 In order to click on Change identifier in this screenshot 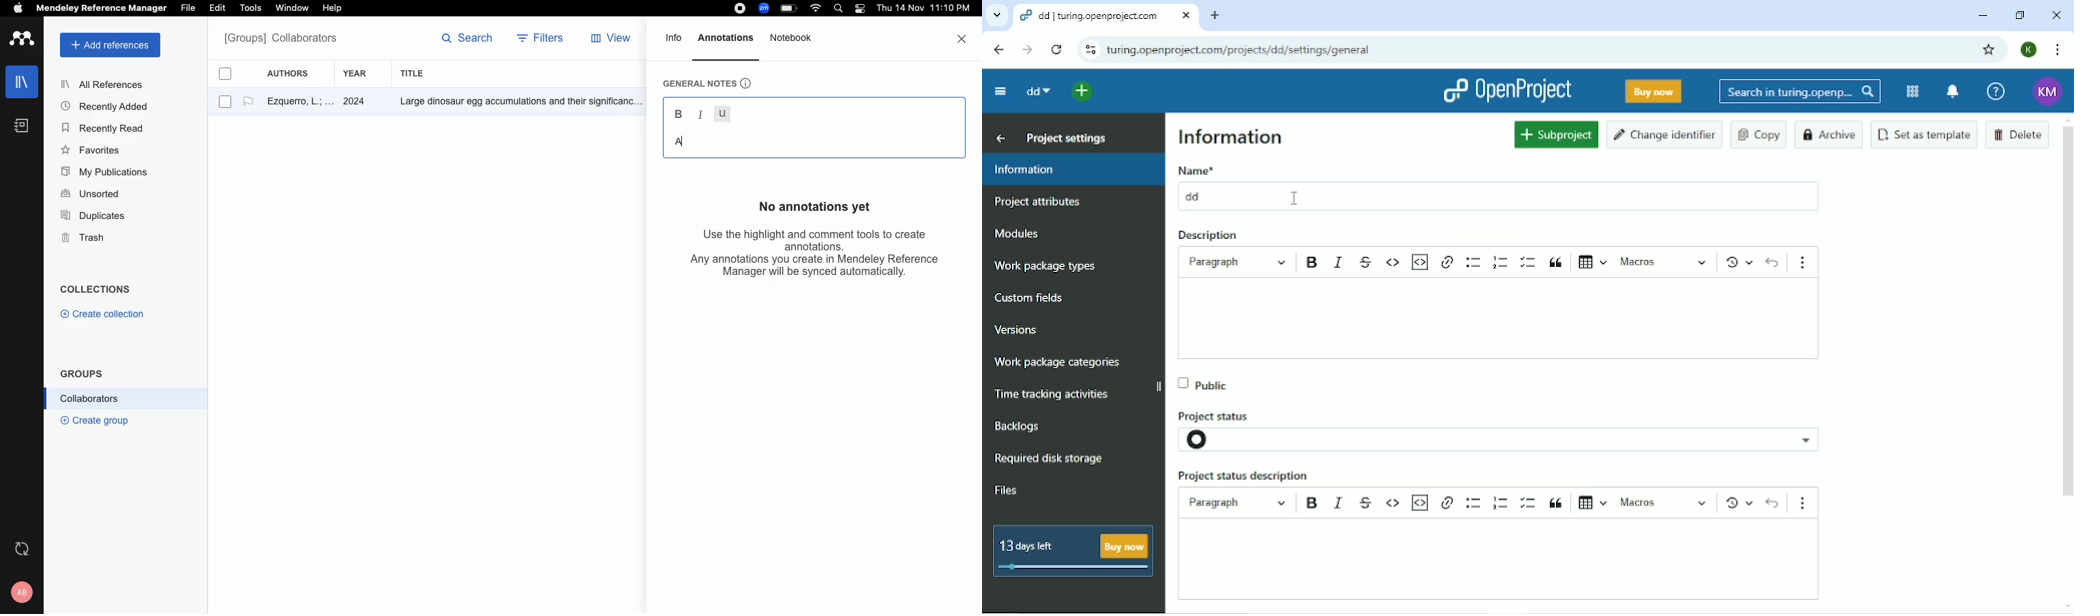, I will do `click(1665, 135)`.